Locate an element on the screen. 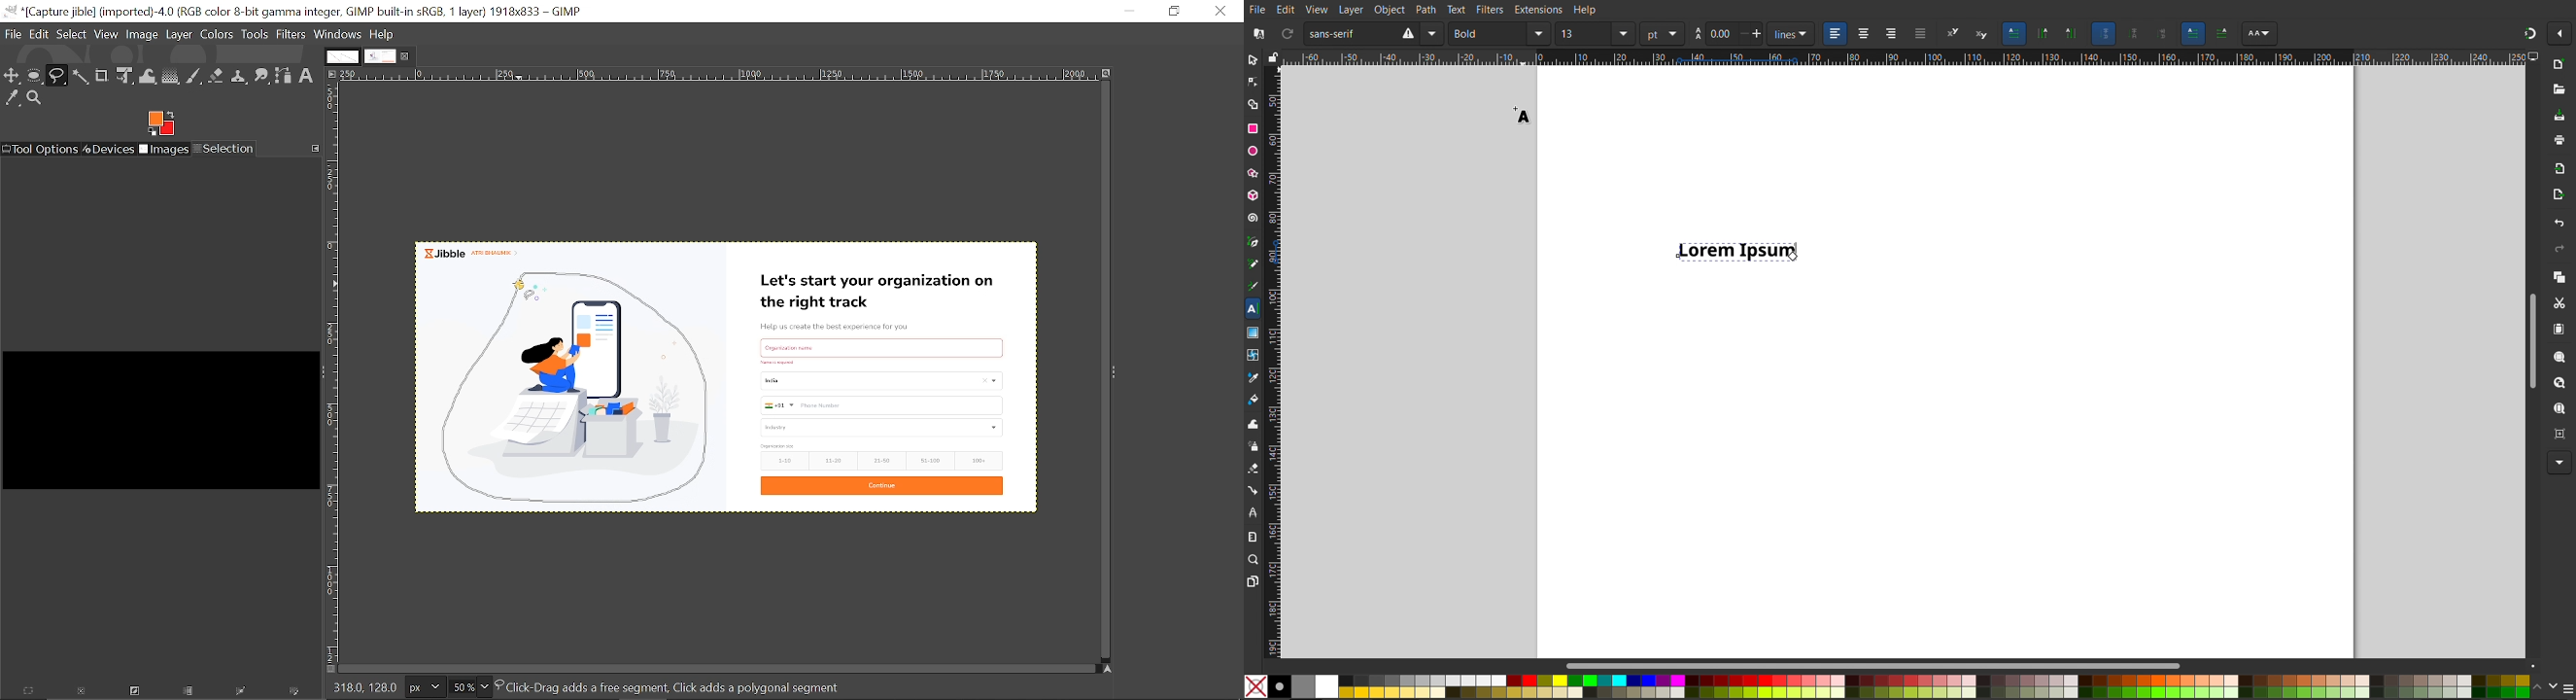  Ellipse is located at coordinates (1254, 151).